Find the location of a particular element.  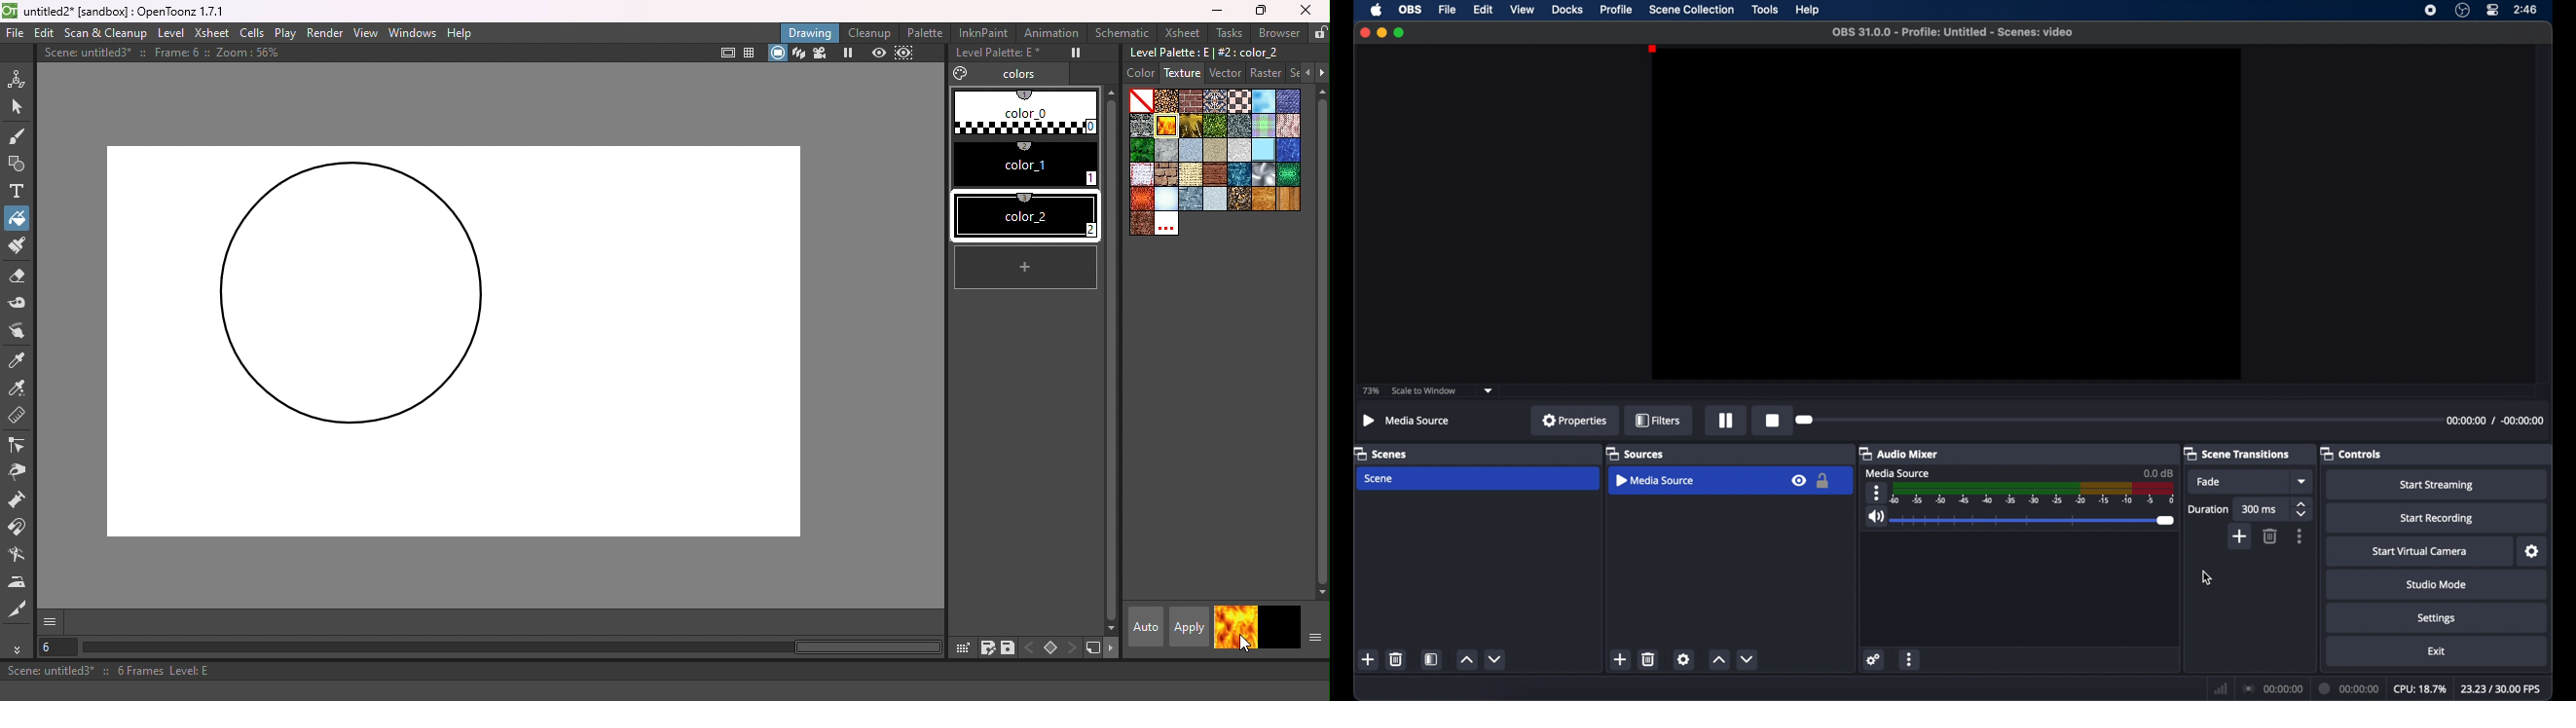

Media Source is located at coordinates (1659, 481).